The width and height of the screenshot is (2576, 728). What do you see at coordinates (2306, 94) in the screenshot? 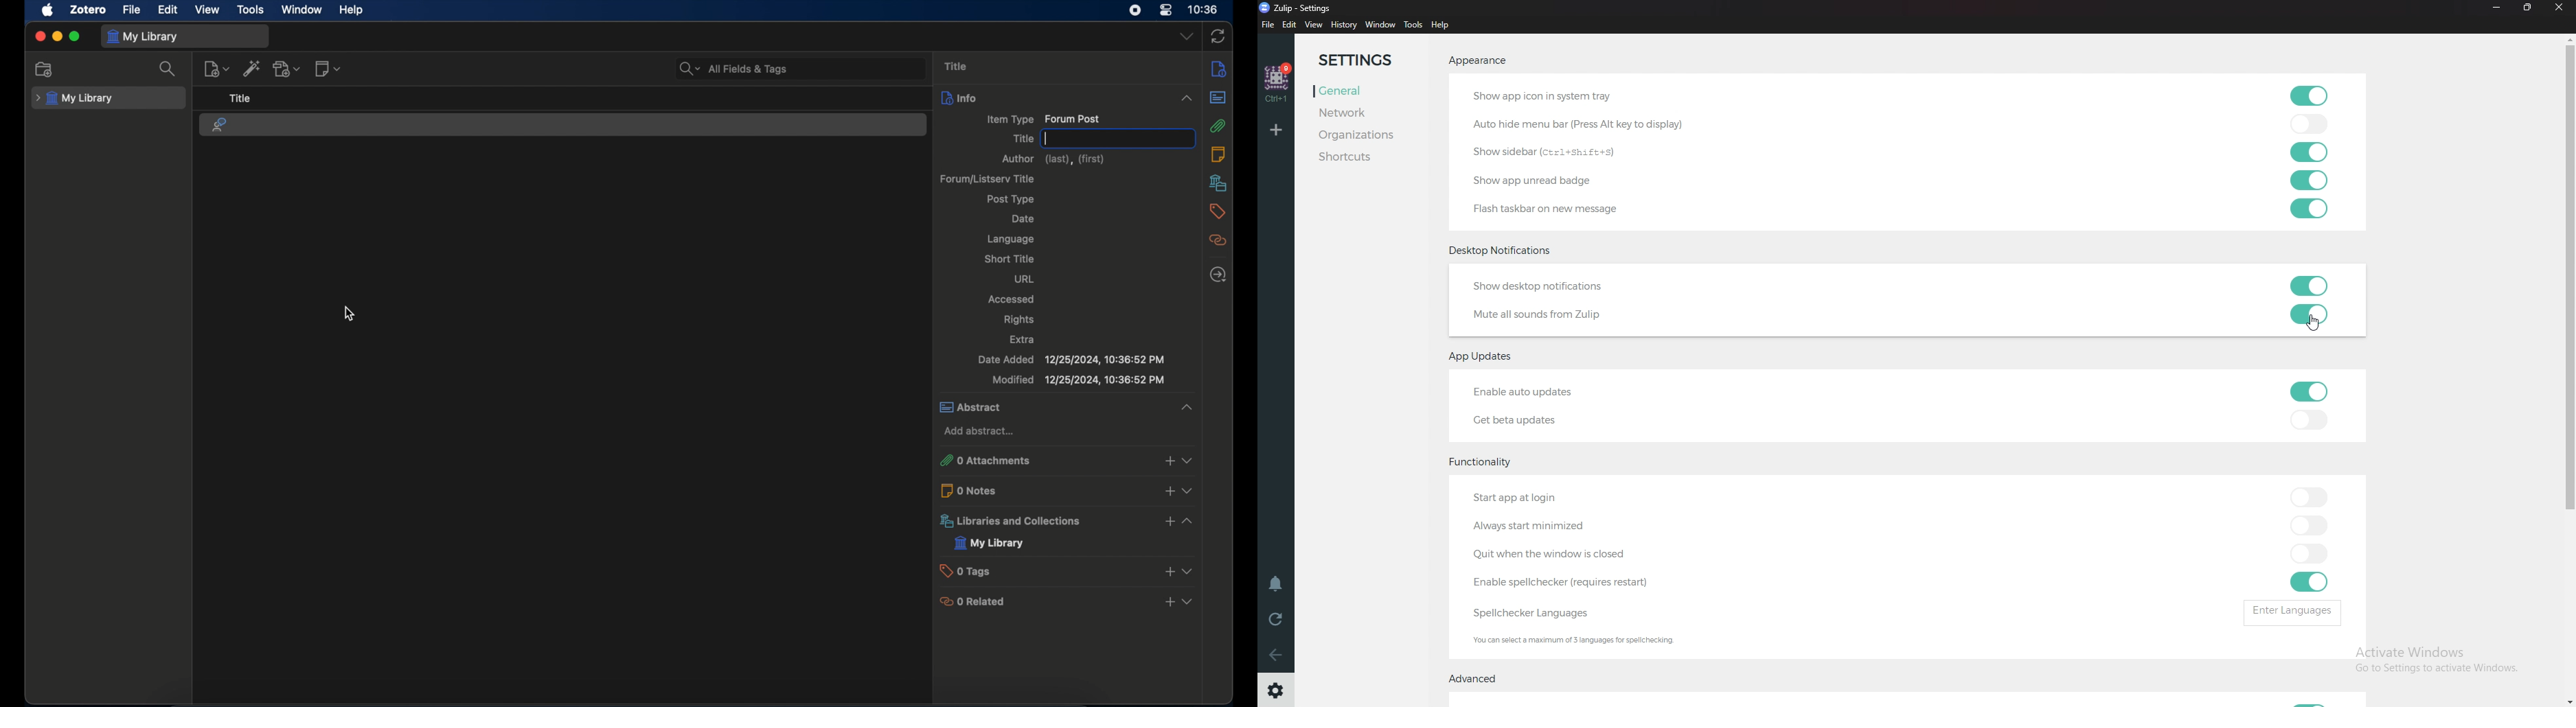
I see `toggle` at bounding box center [2306, 94].